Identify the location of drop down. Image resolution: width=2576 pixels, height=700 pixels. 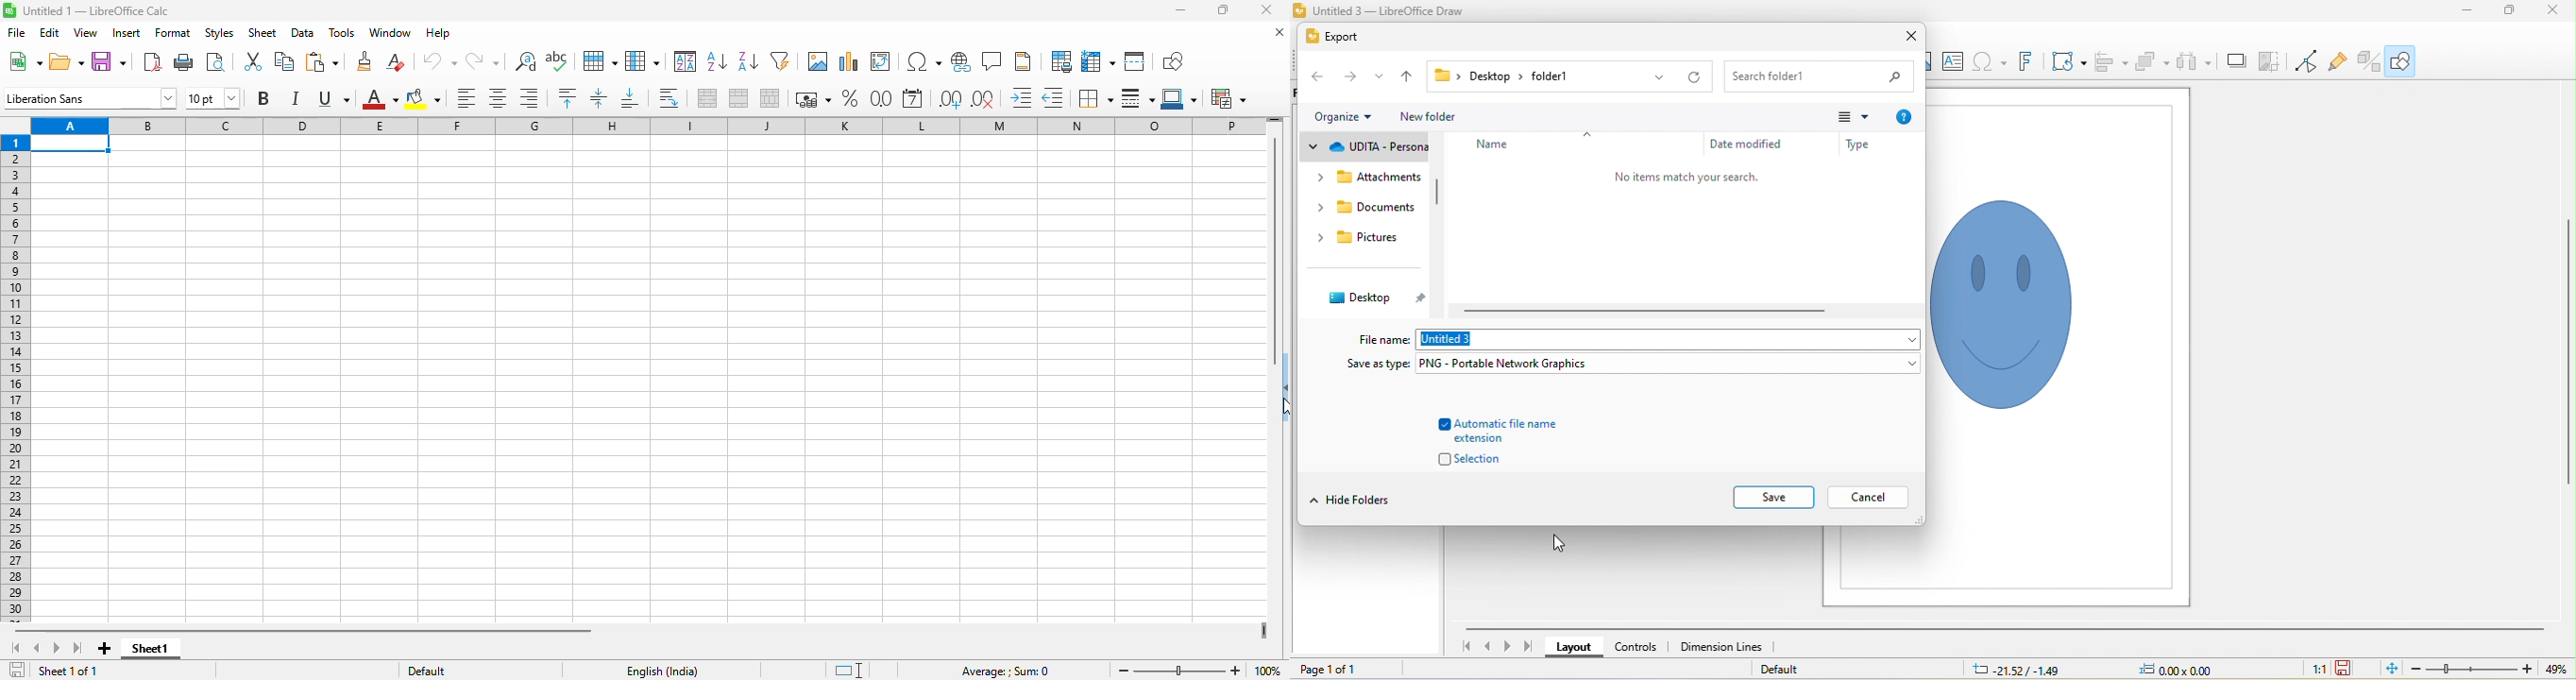
(1378, 76).